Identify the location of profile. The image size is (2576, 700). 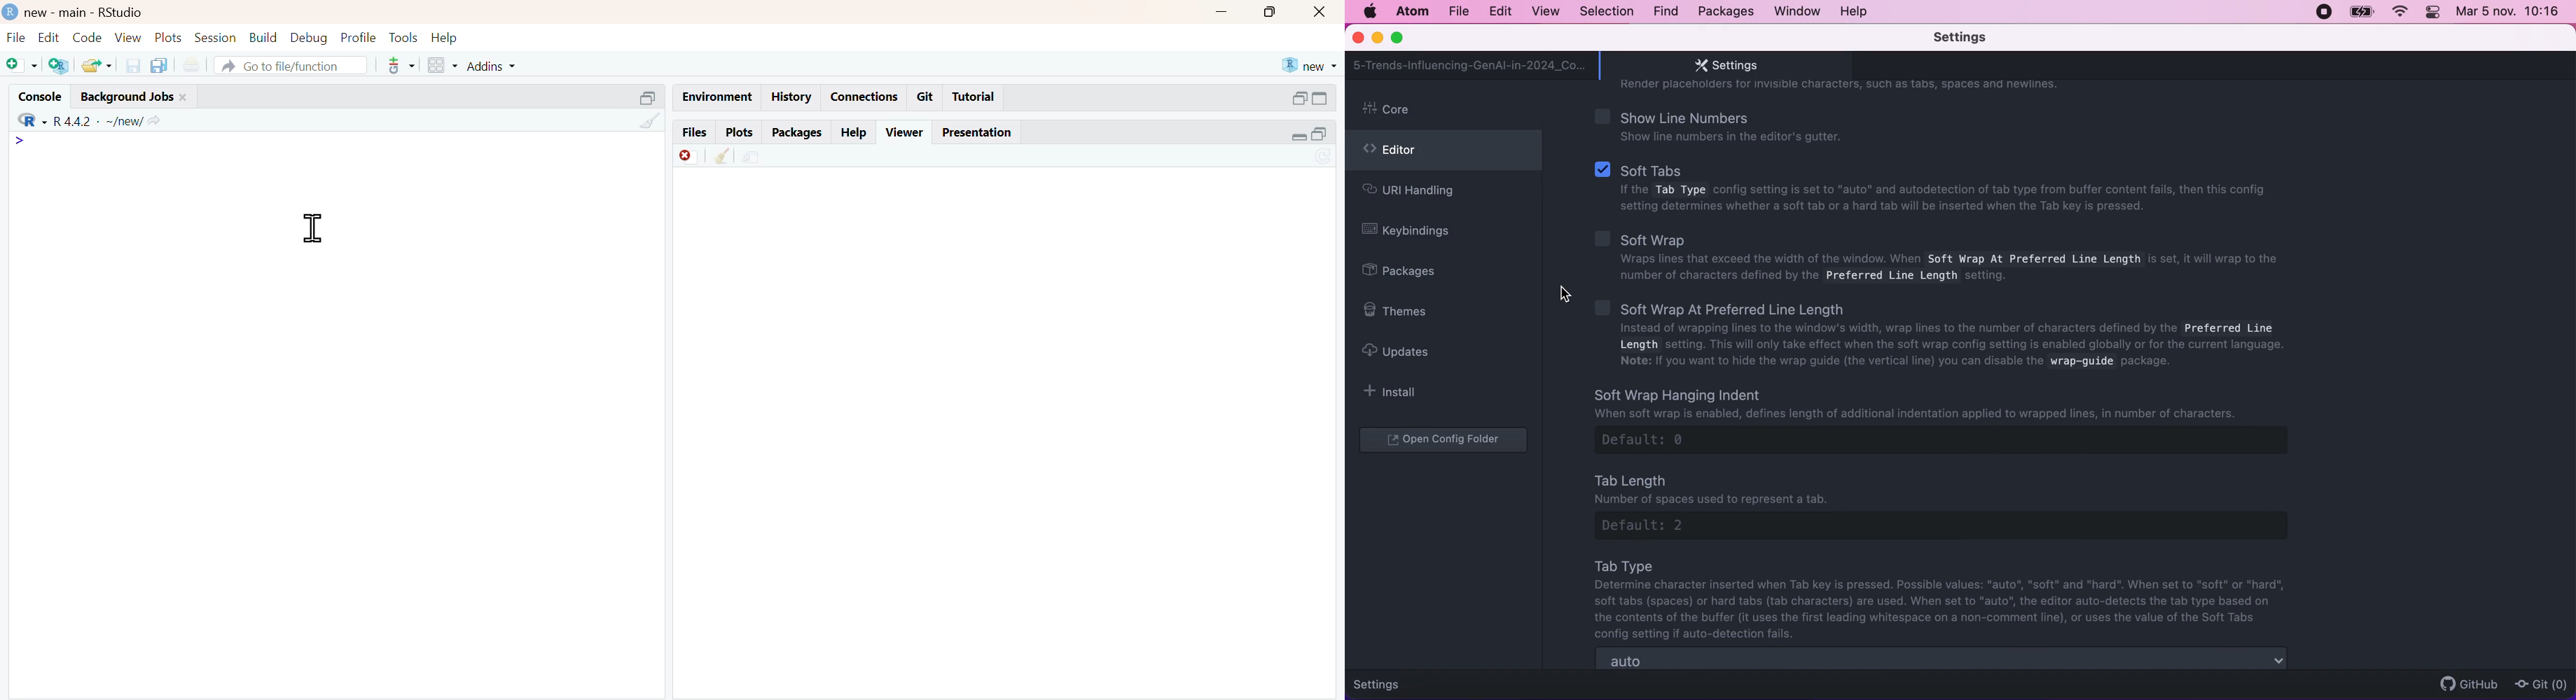
(359, 37).